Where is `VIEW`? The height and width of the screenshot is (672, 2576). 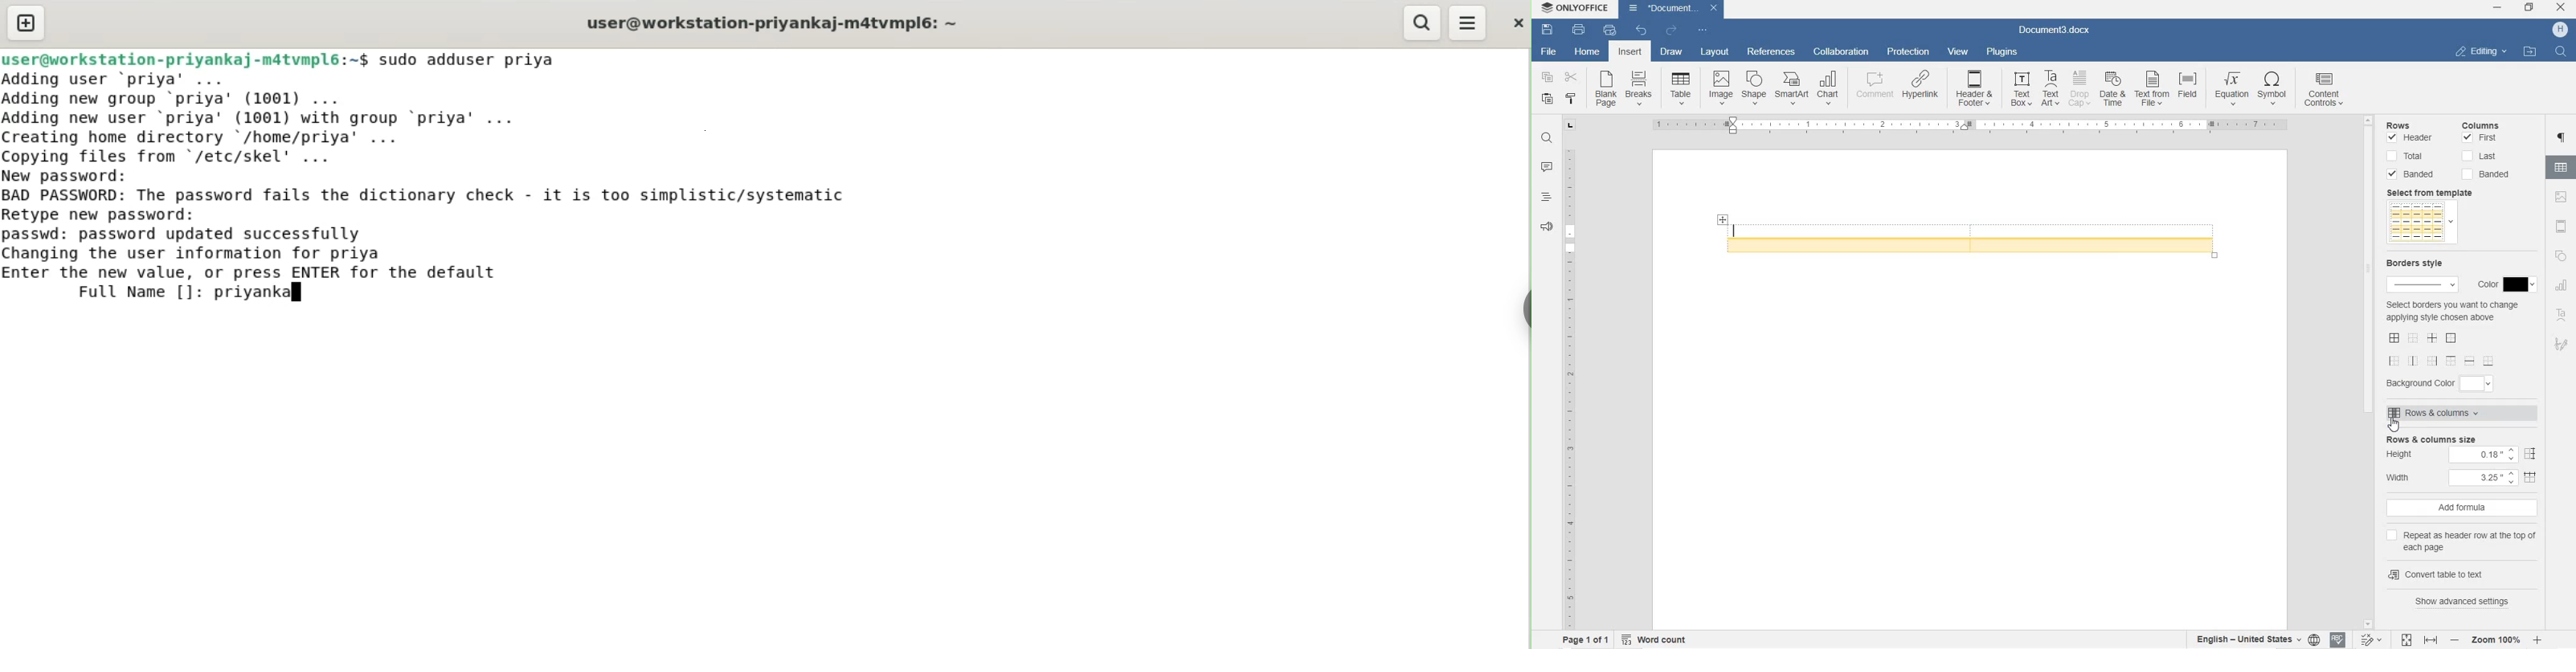
VIEW is located at coordinates (1958, 52).